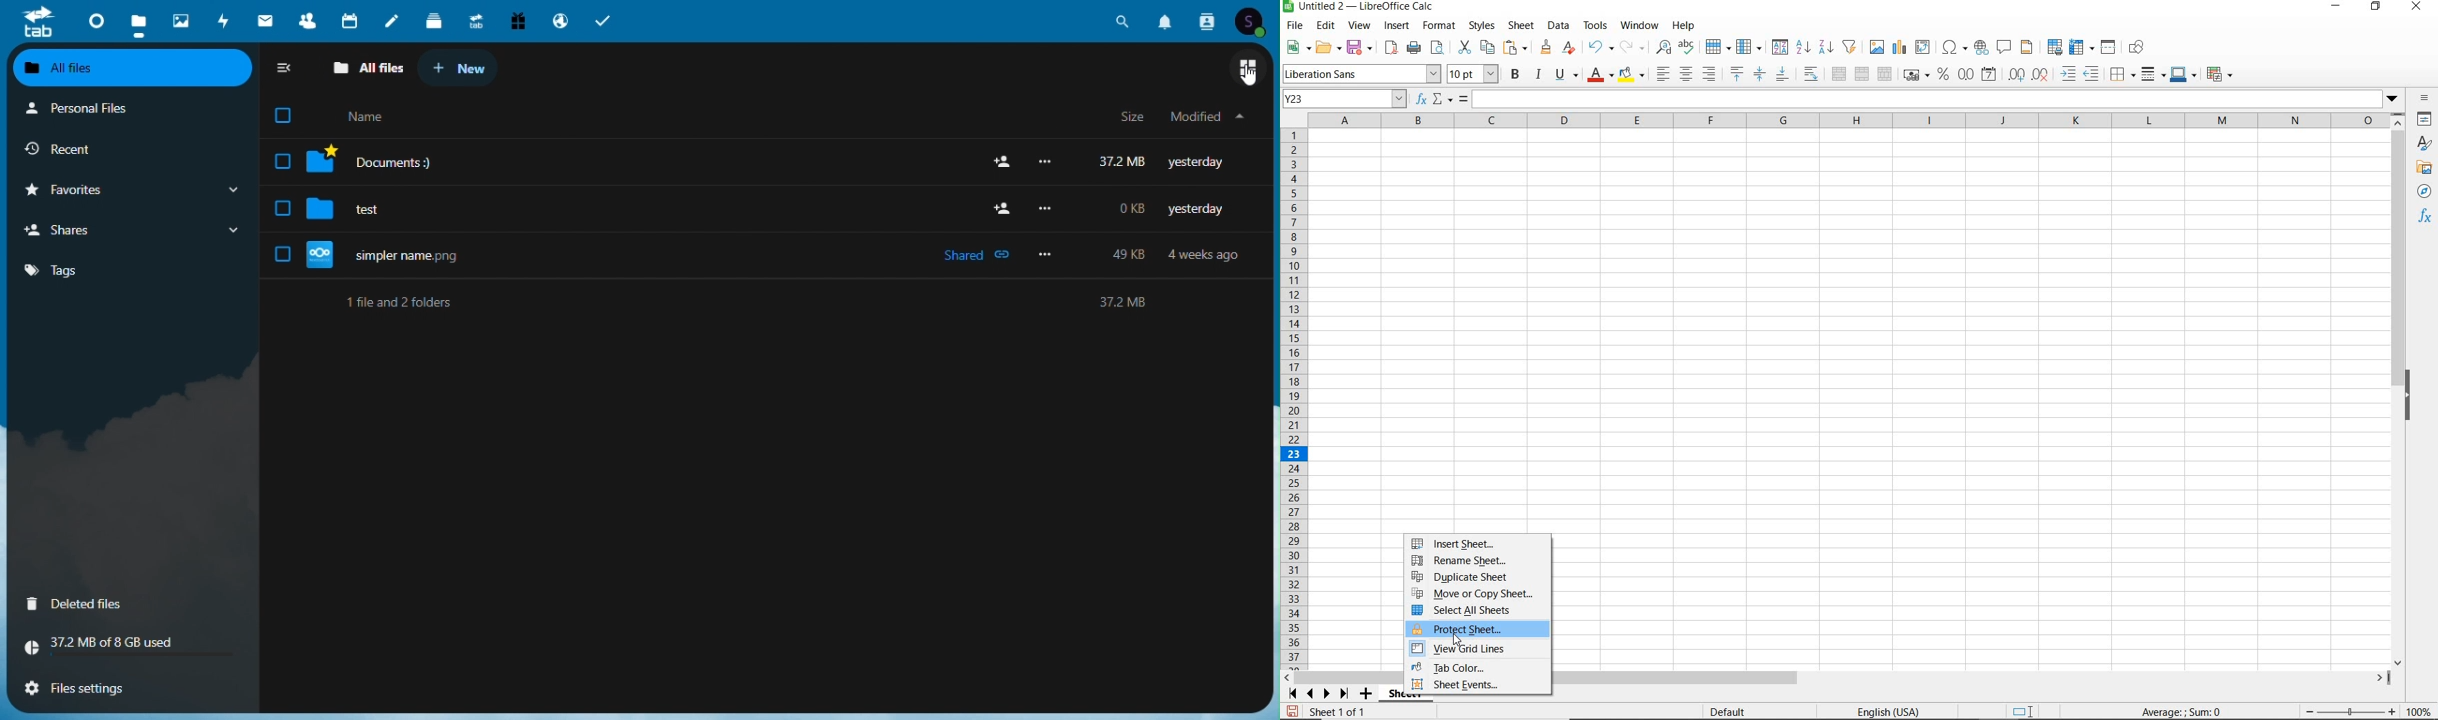 Image resolution: width=2464 pixels, height=728 pixels. What do you see at coordinates (134, 190) in the screenshot?
I see `Favourite` at bounding box center [134, 190].